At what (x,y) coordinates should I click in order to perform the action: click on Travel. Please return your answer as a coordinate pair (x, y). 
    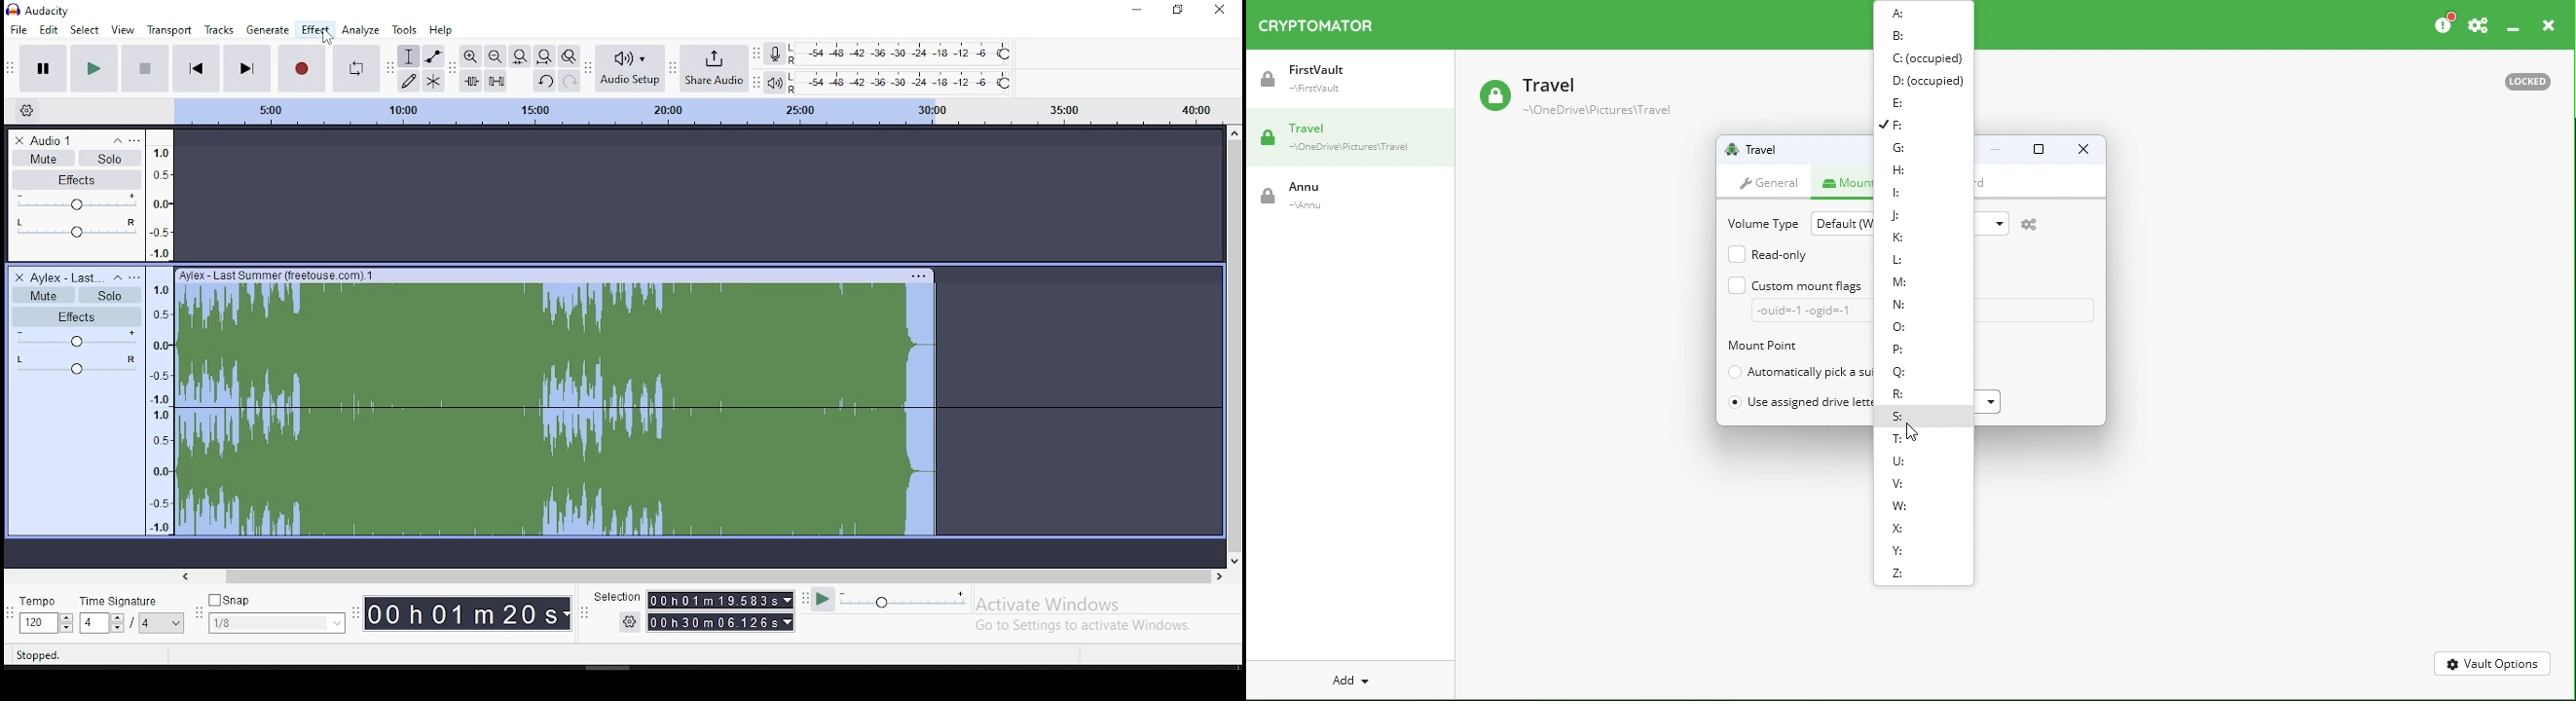
    Looking at the image, I should click on (1352, 141).